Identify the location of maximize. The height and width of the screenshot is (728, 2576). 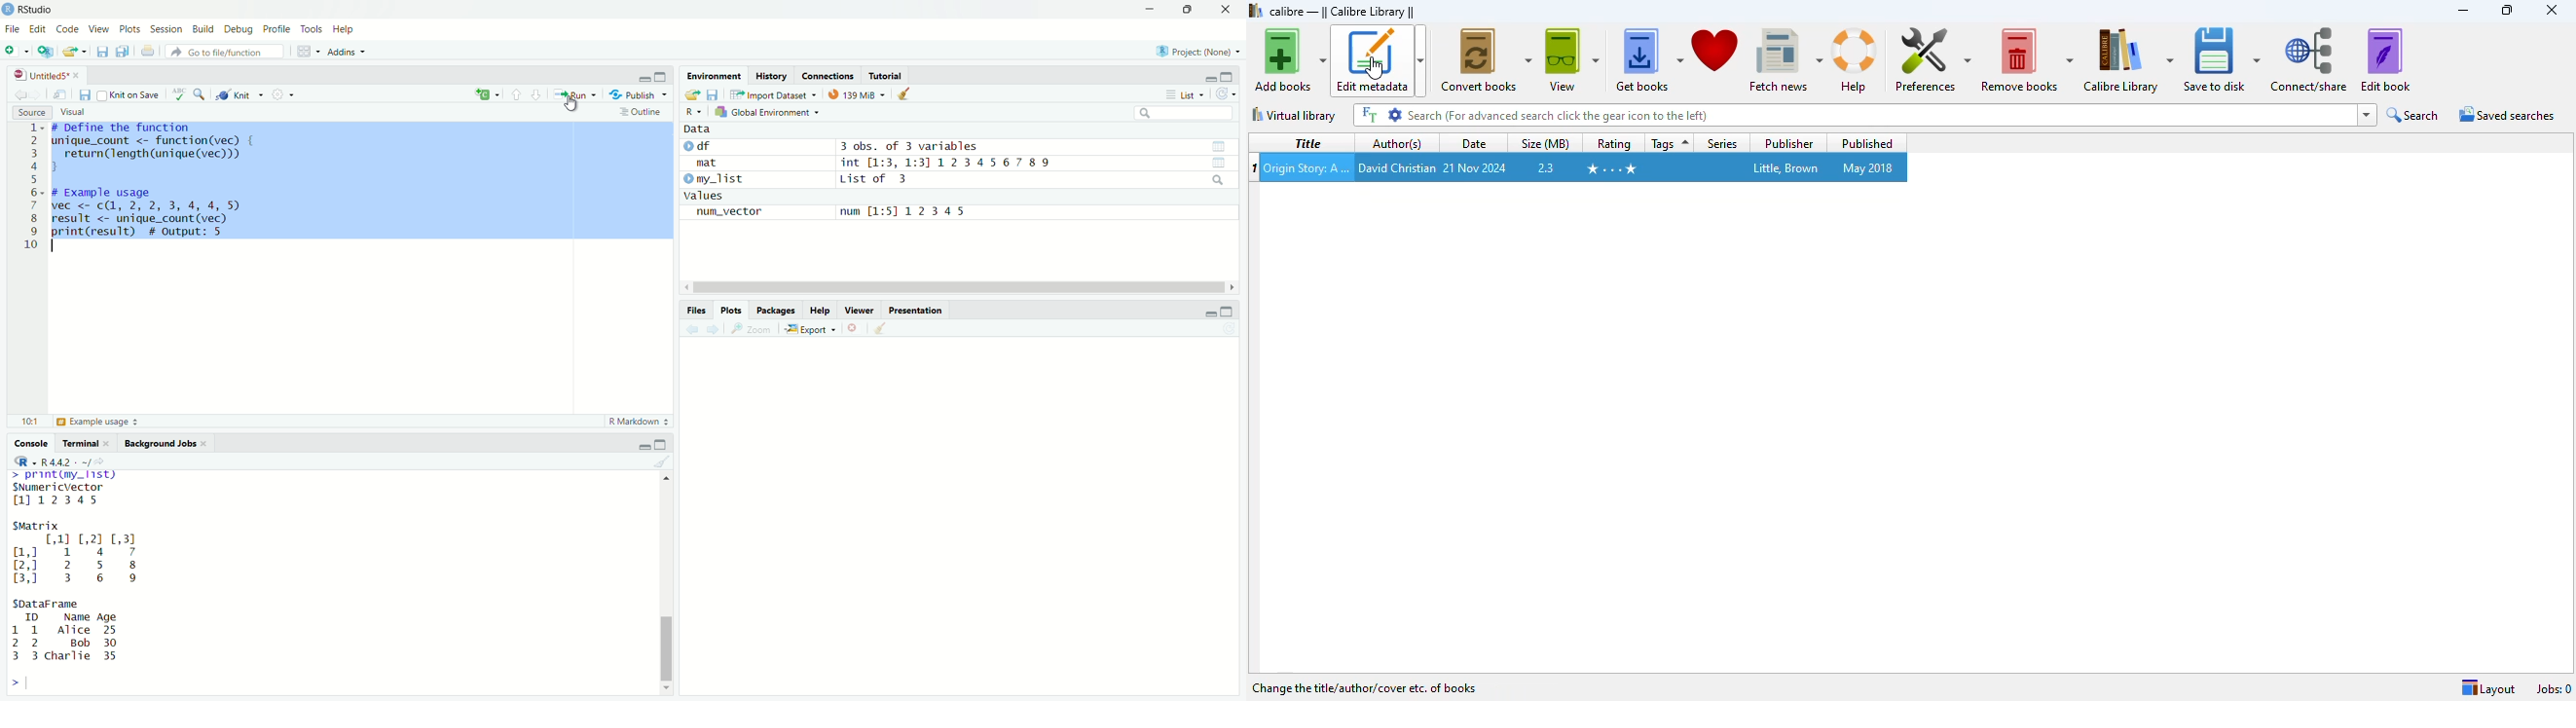
(661, 445).